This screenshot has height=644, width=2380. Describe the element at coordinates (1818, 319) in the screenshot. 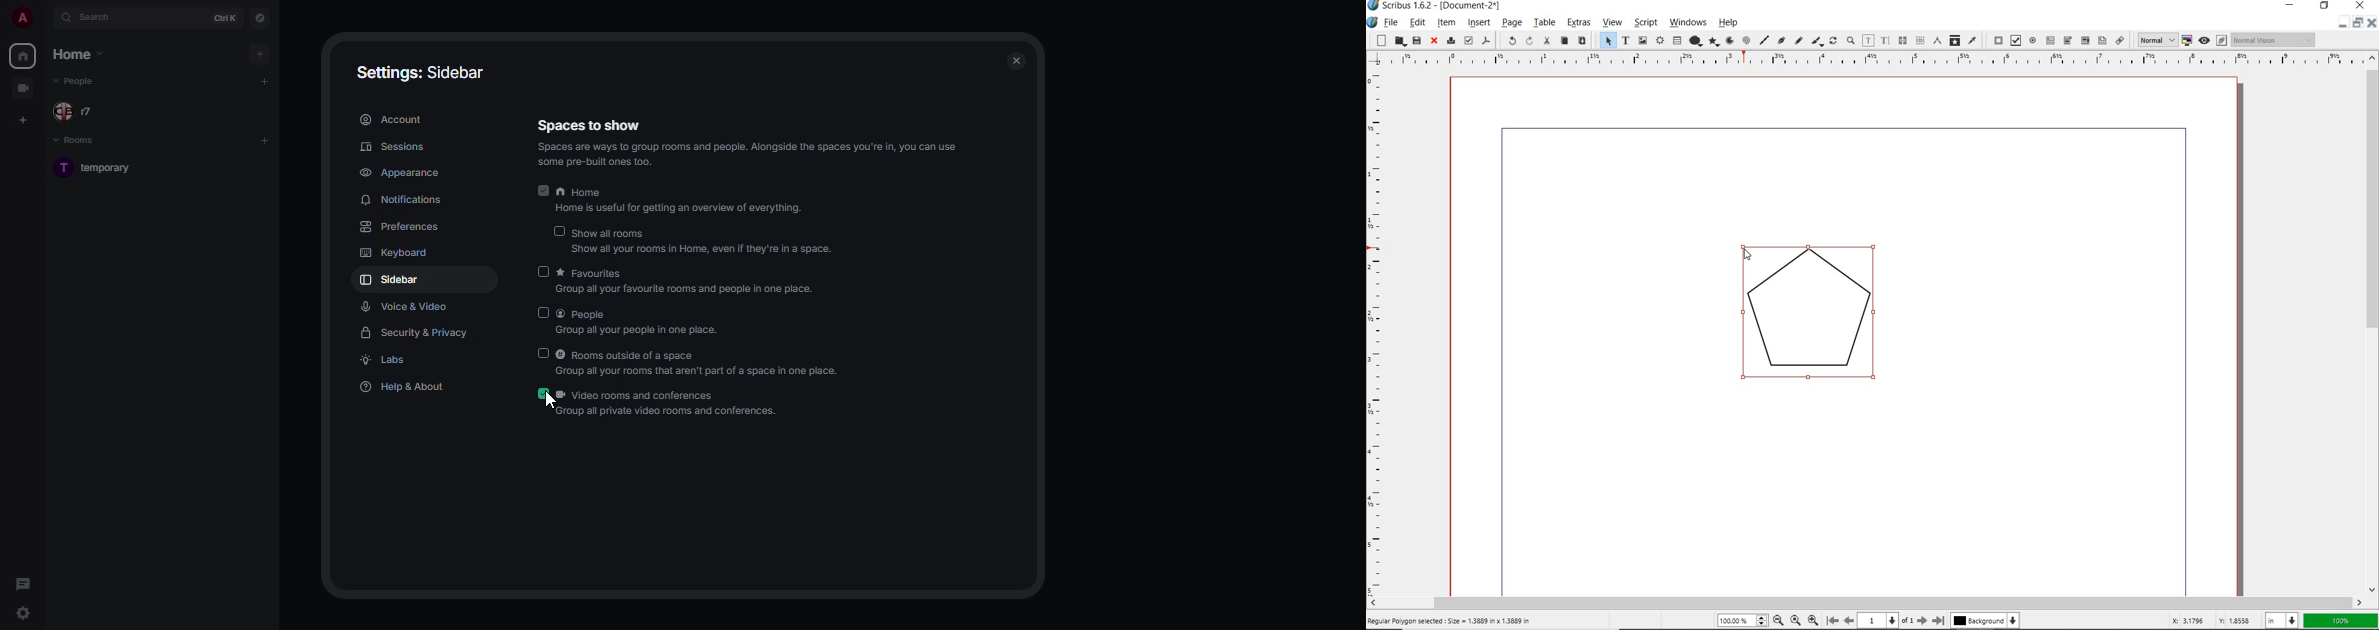

I see `5 SIDE POLYGON DRAWN` at that location.